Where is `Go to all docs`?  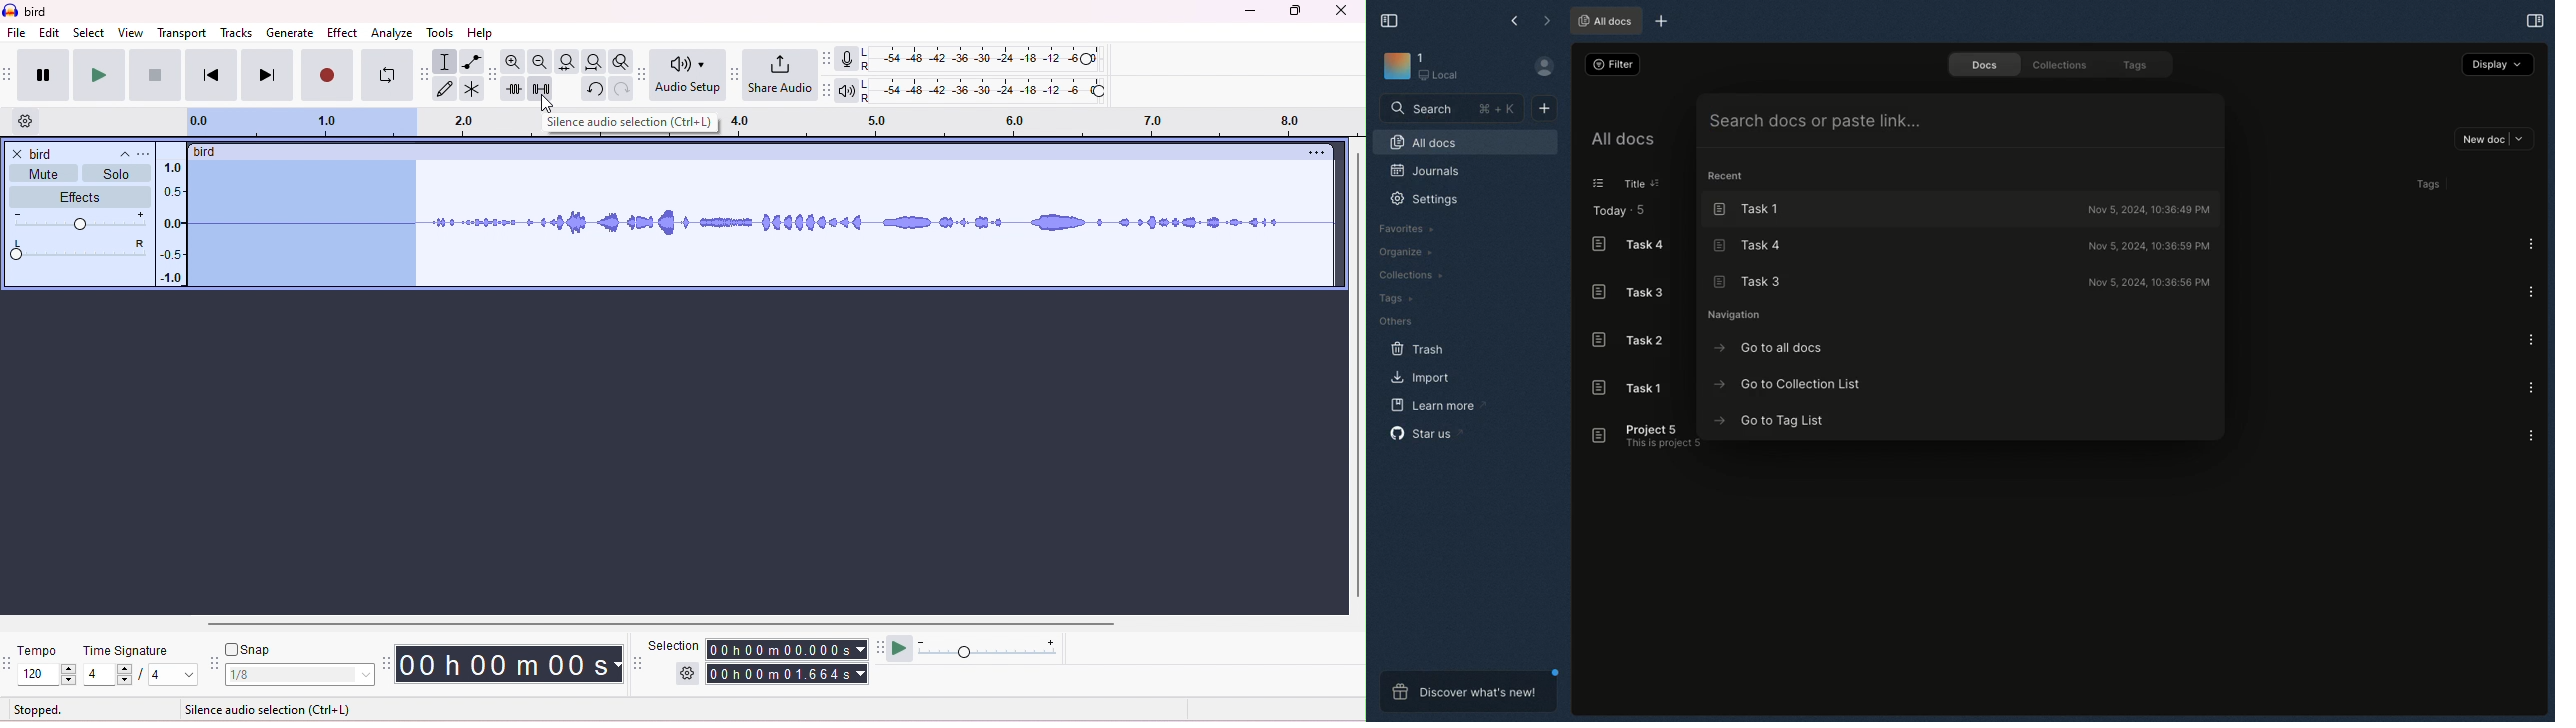
Go to all docs is located at coordinates (1771, 346).